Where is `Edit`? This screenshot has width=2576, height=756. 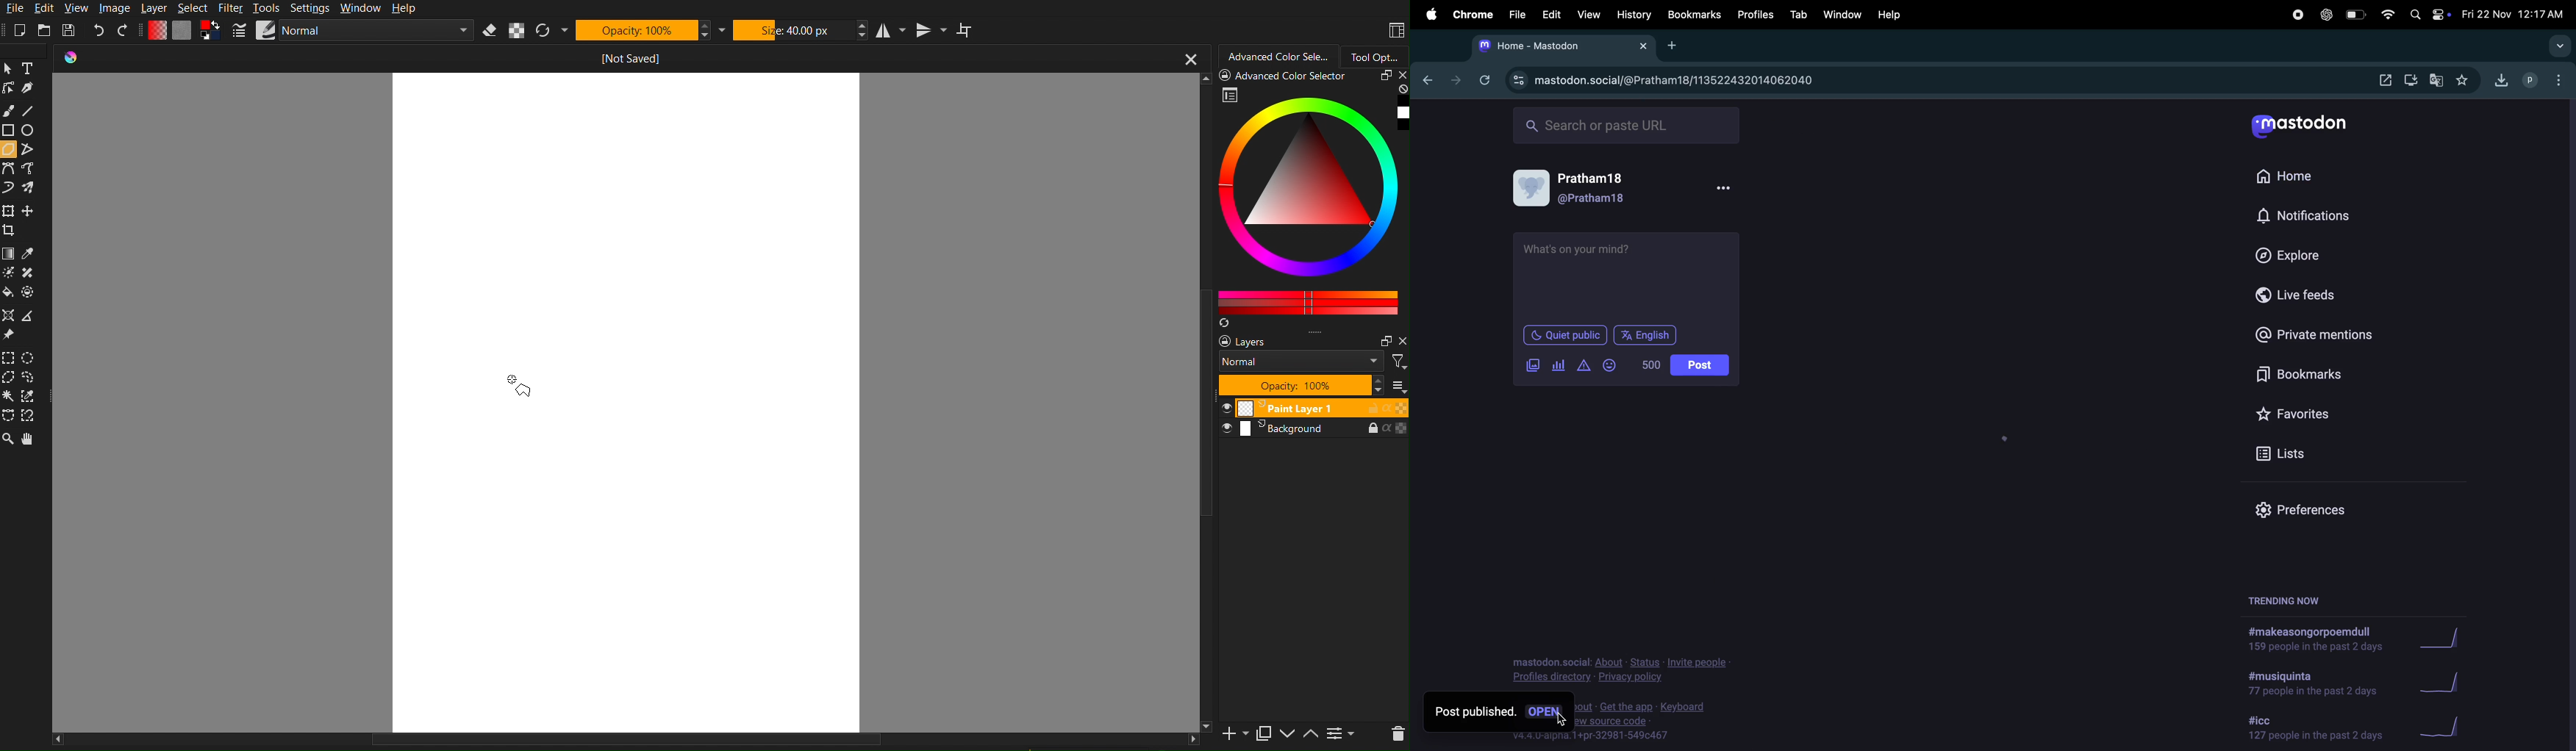
Edit is located at coordinates (46, 9).